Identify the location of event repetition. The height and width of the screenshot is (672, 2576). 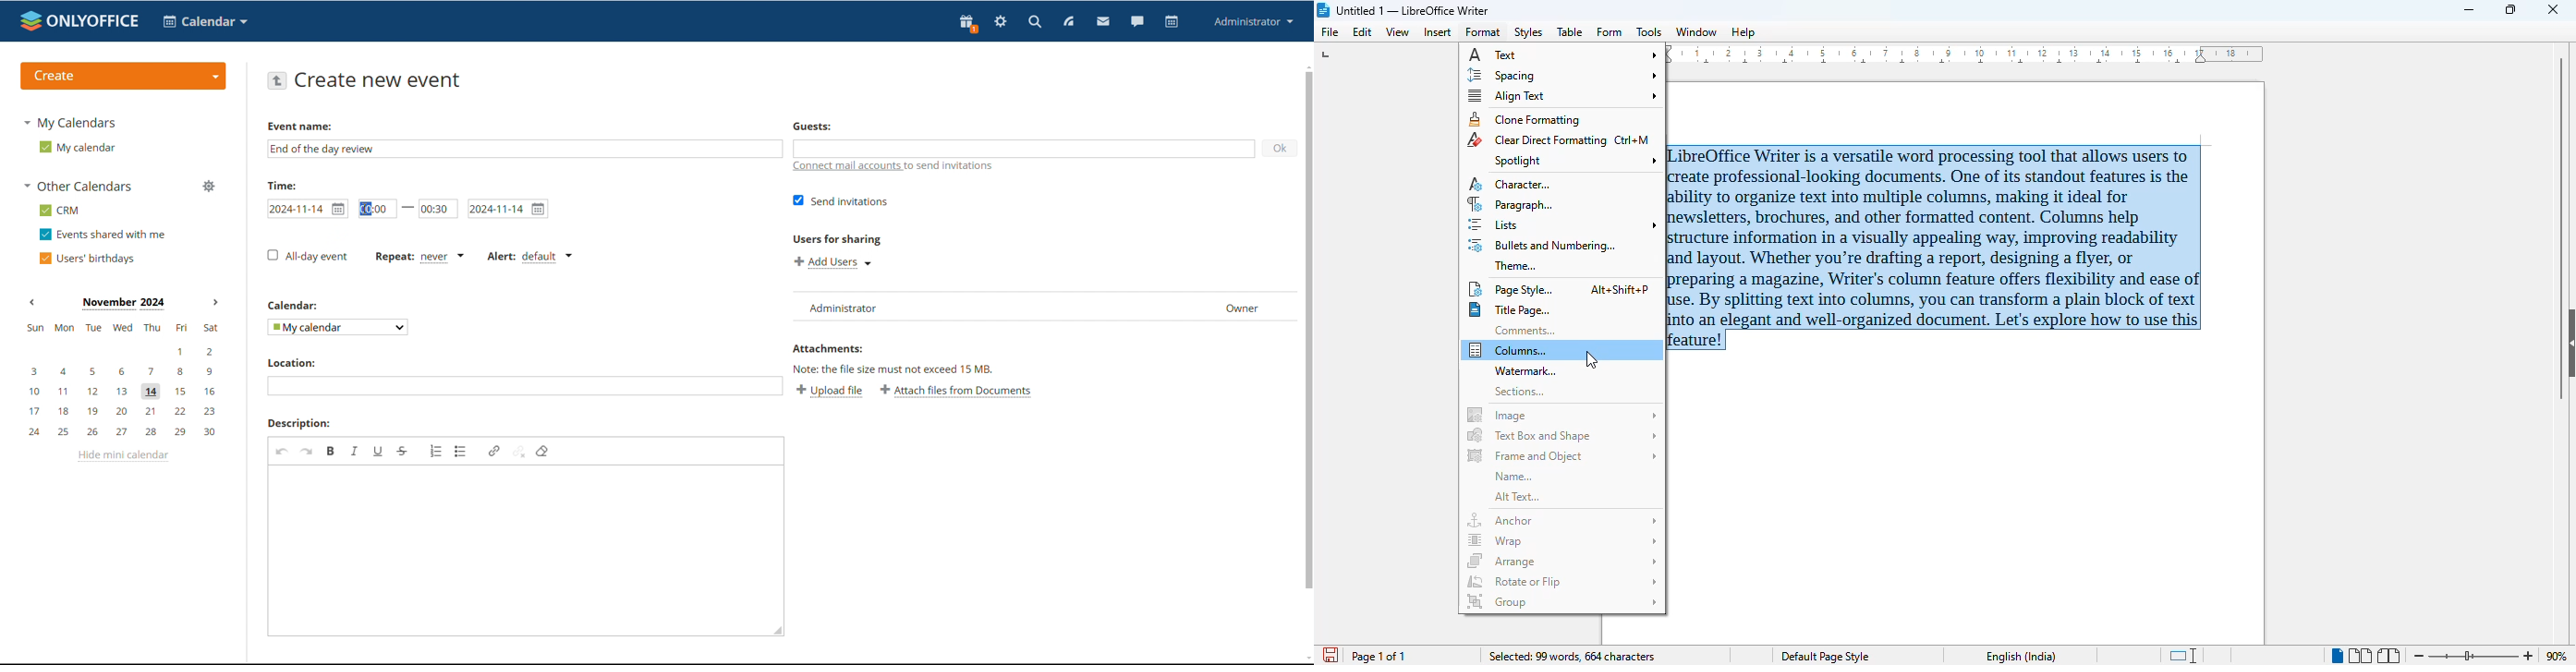
(418, 257).